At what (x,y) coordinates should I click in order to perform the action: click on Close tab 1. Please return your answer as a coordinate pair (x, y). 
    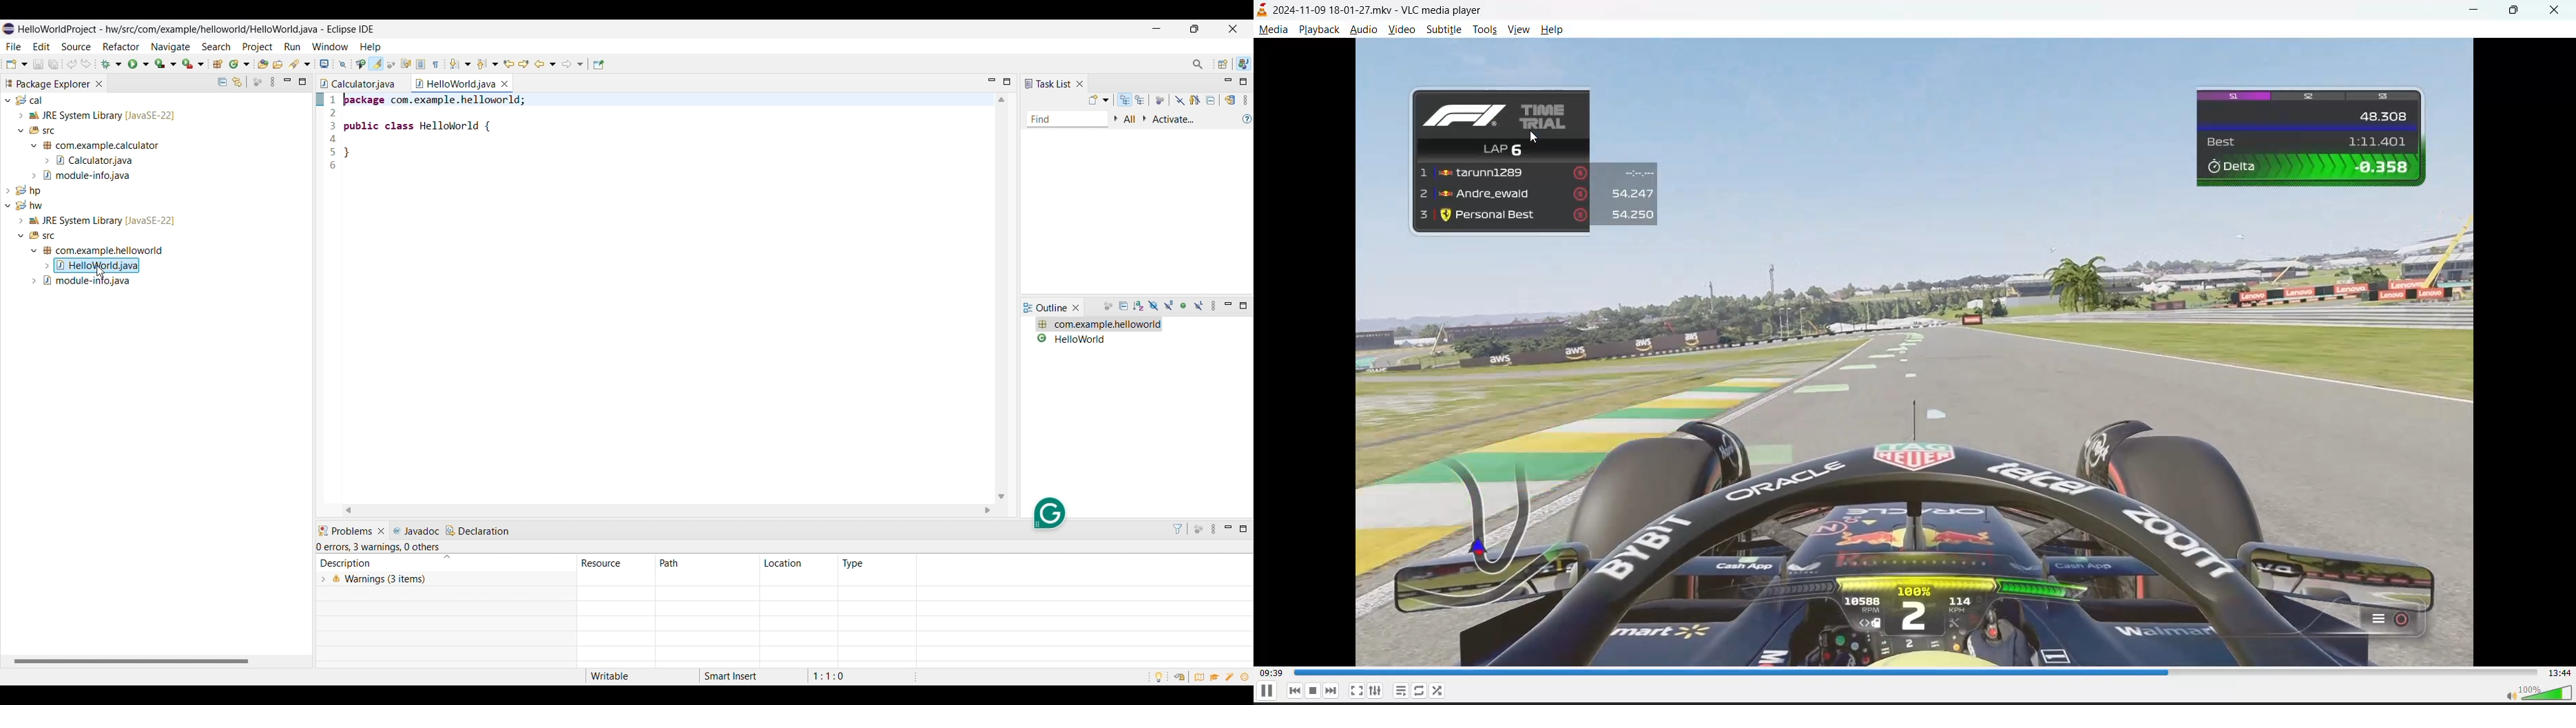
    Looking at the image, I should click on (404, 84).